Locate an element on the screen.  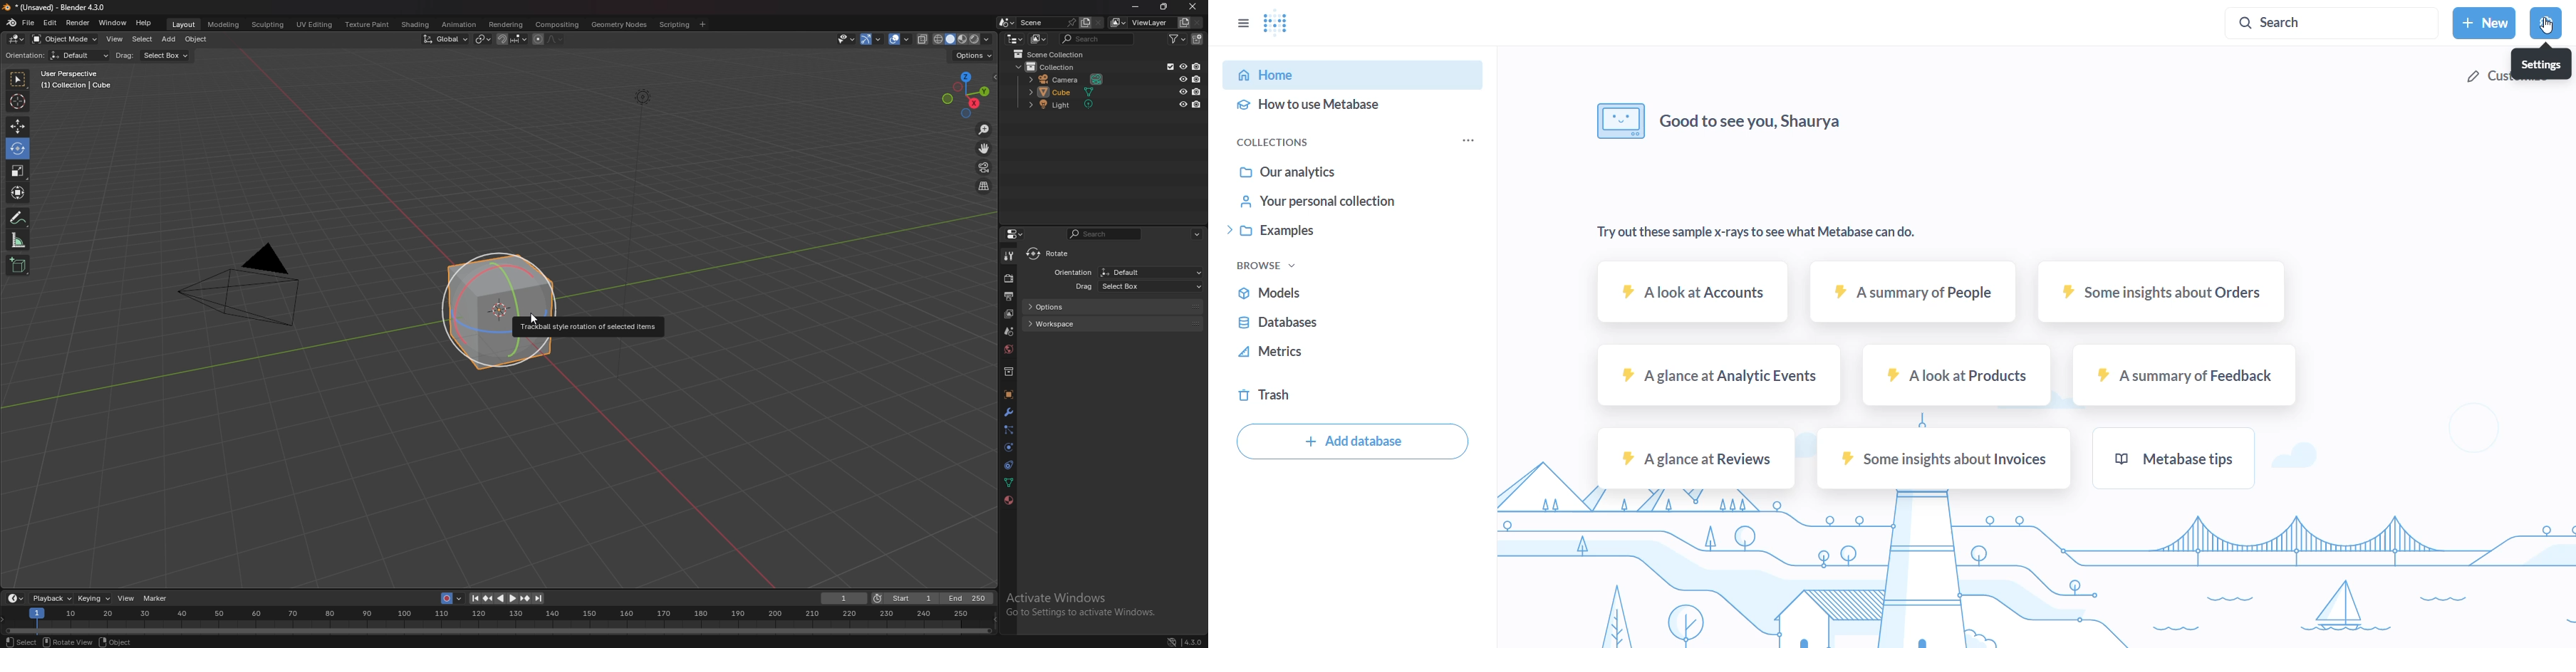
camera is located at coordinates (251, 286).